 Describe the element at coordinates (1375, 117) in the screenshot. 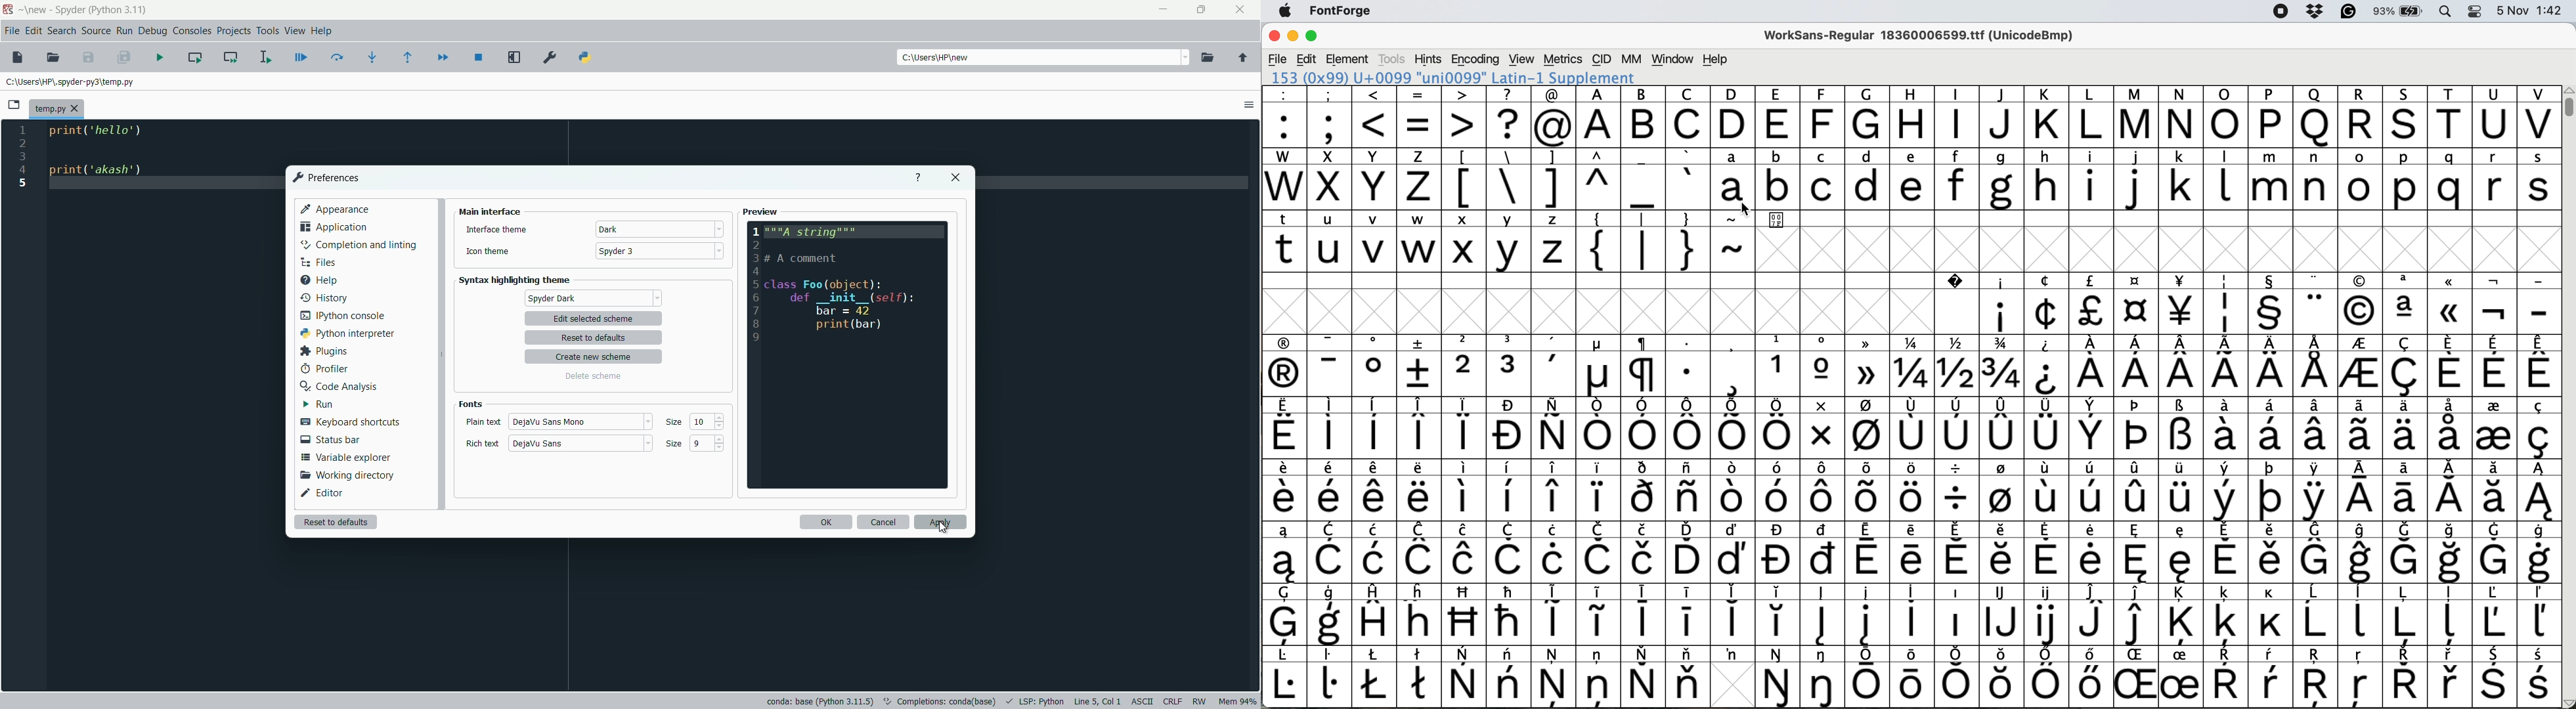

I see `<` at that location.